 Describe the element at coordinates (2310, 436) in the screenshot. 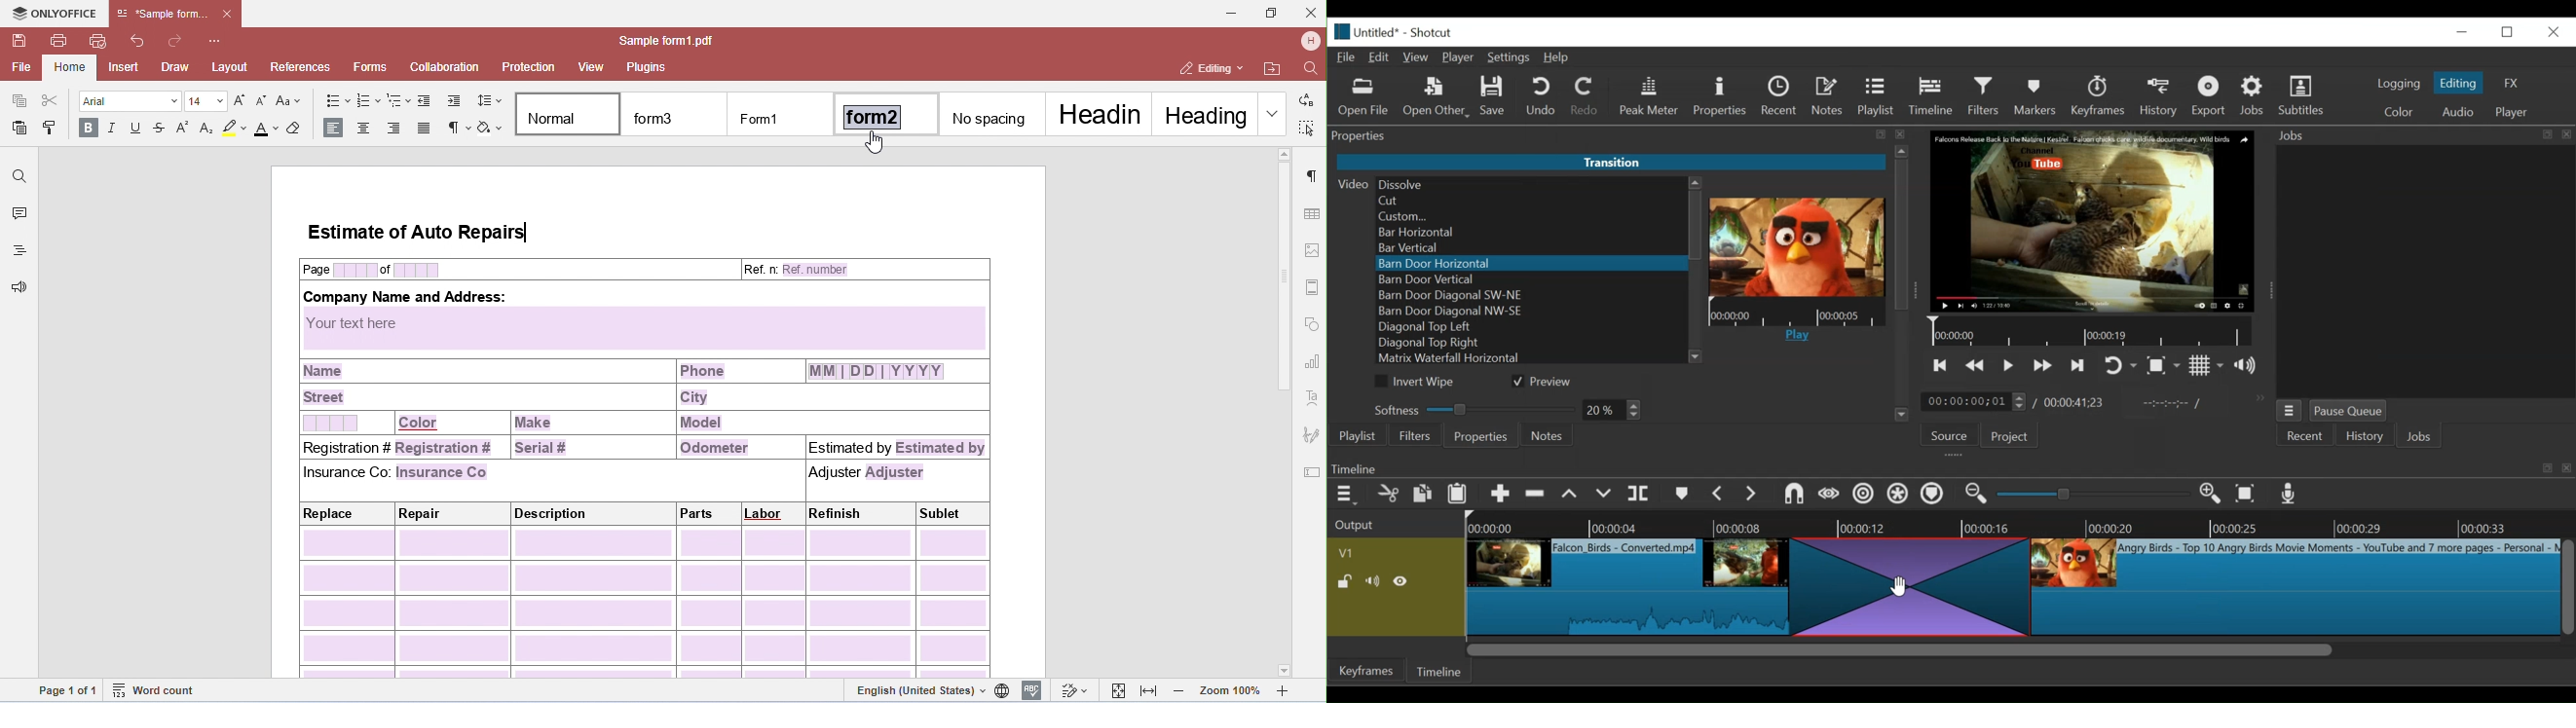

I see `Recent` at that location.